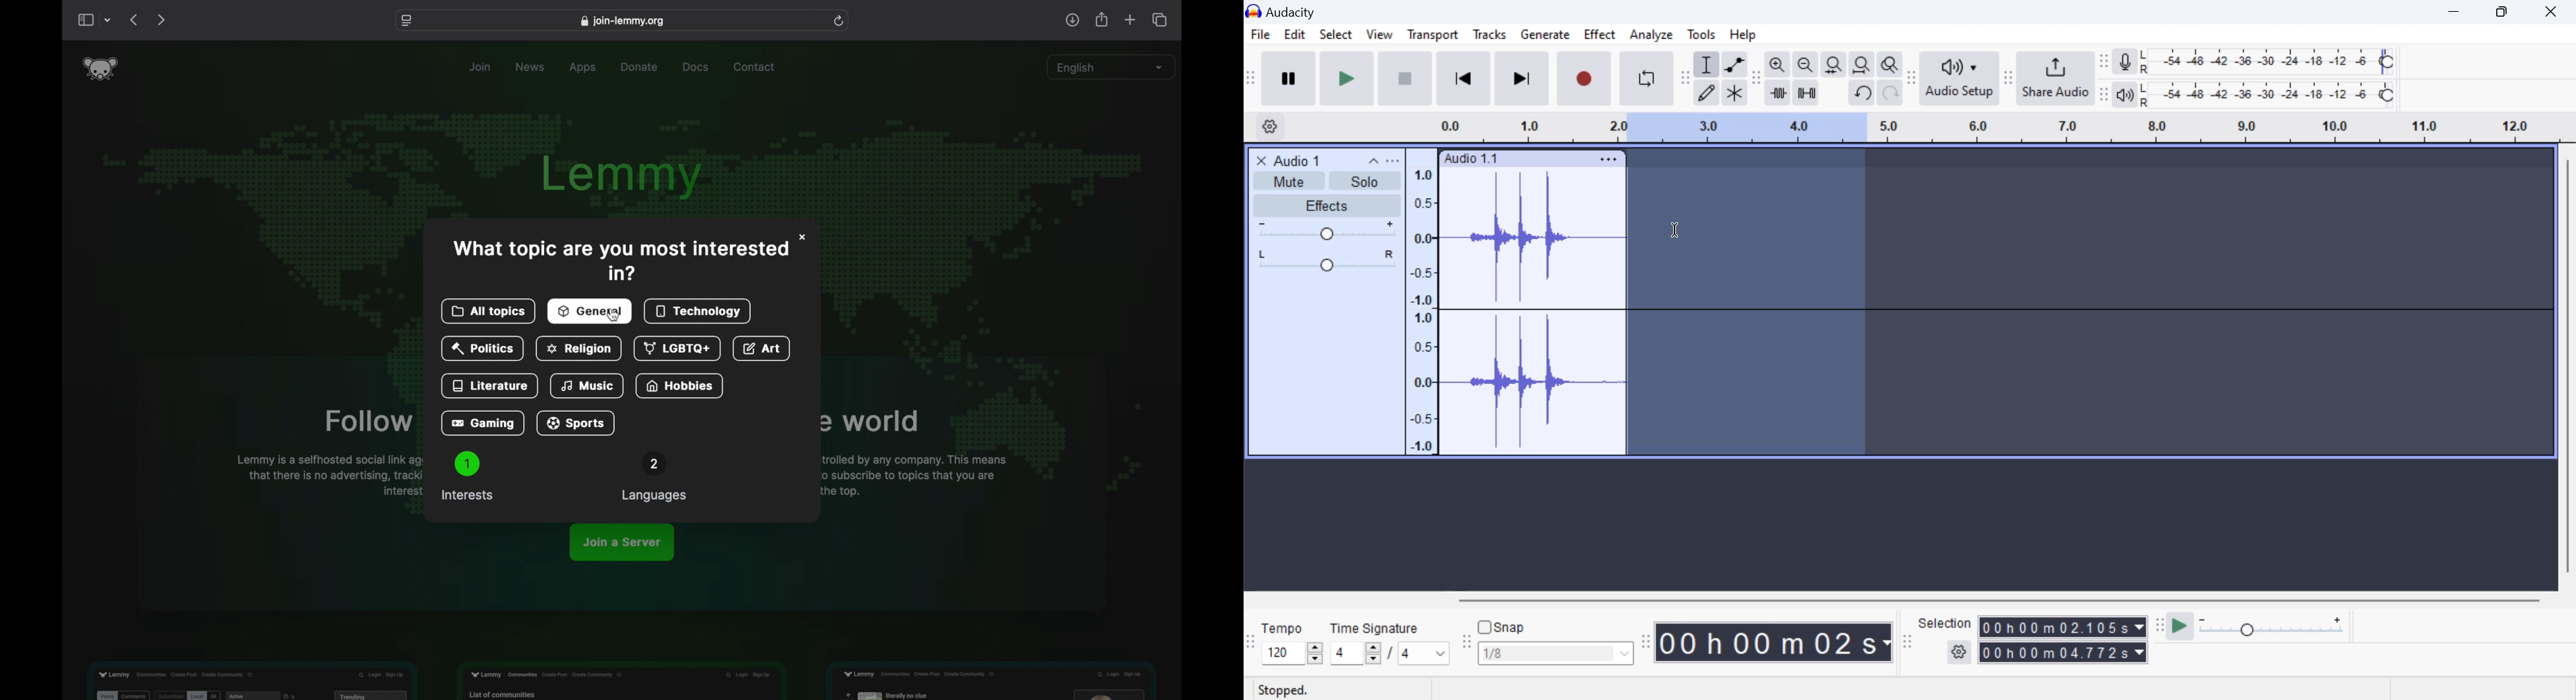 This screenshot has height=700, width=2576. I want to click on Snap options, so click(1557, 656).